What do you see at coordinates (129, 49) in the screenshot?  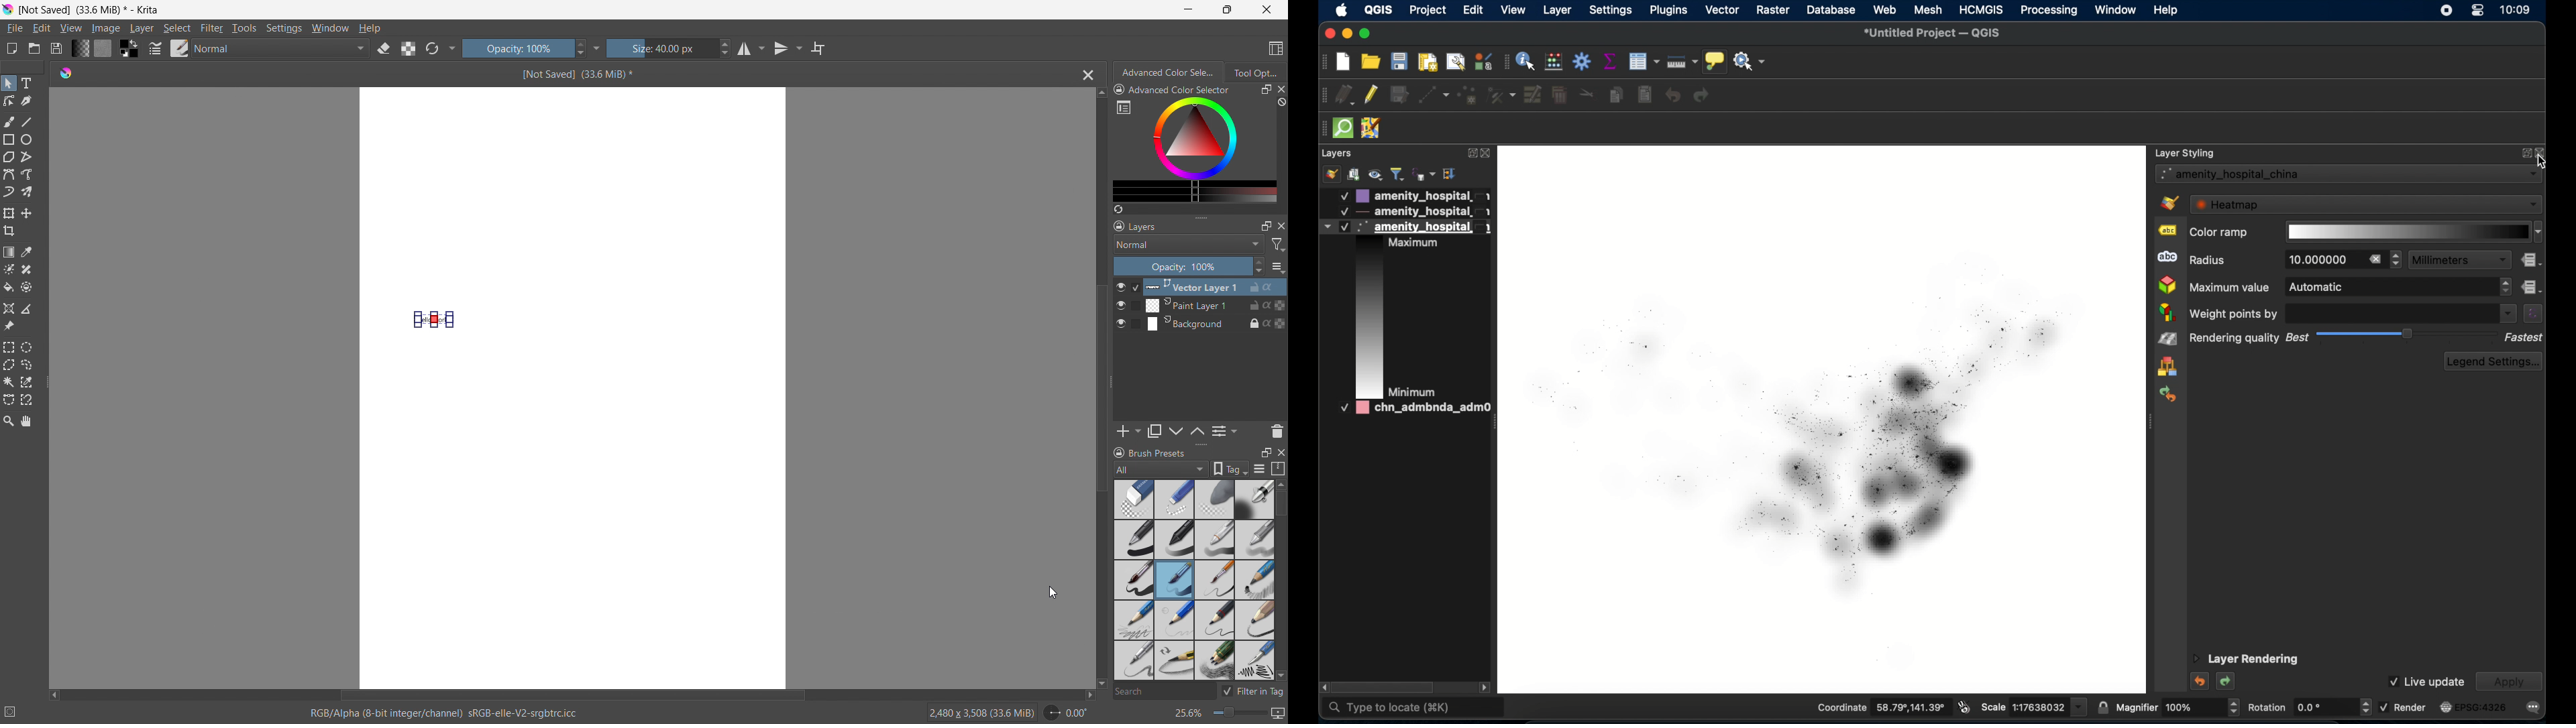 I see `swap foreground and background colors` at bounding box center [129, 49].